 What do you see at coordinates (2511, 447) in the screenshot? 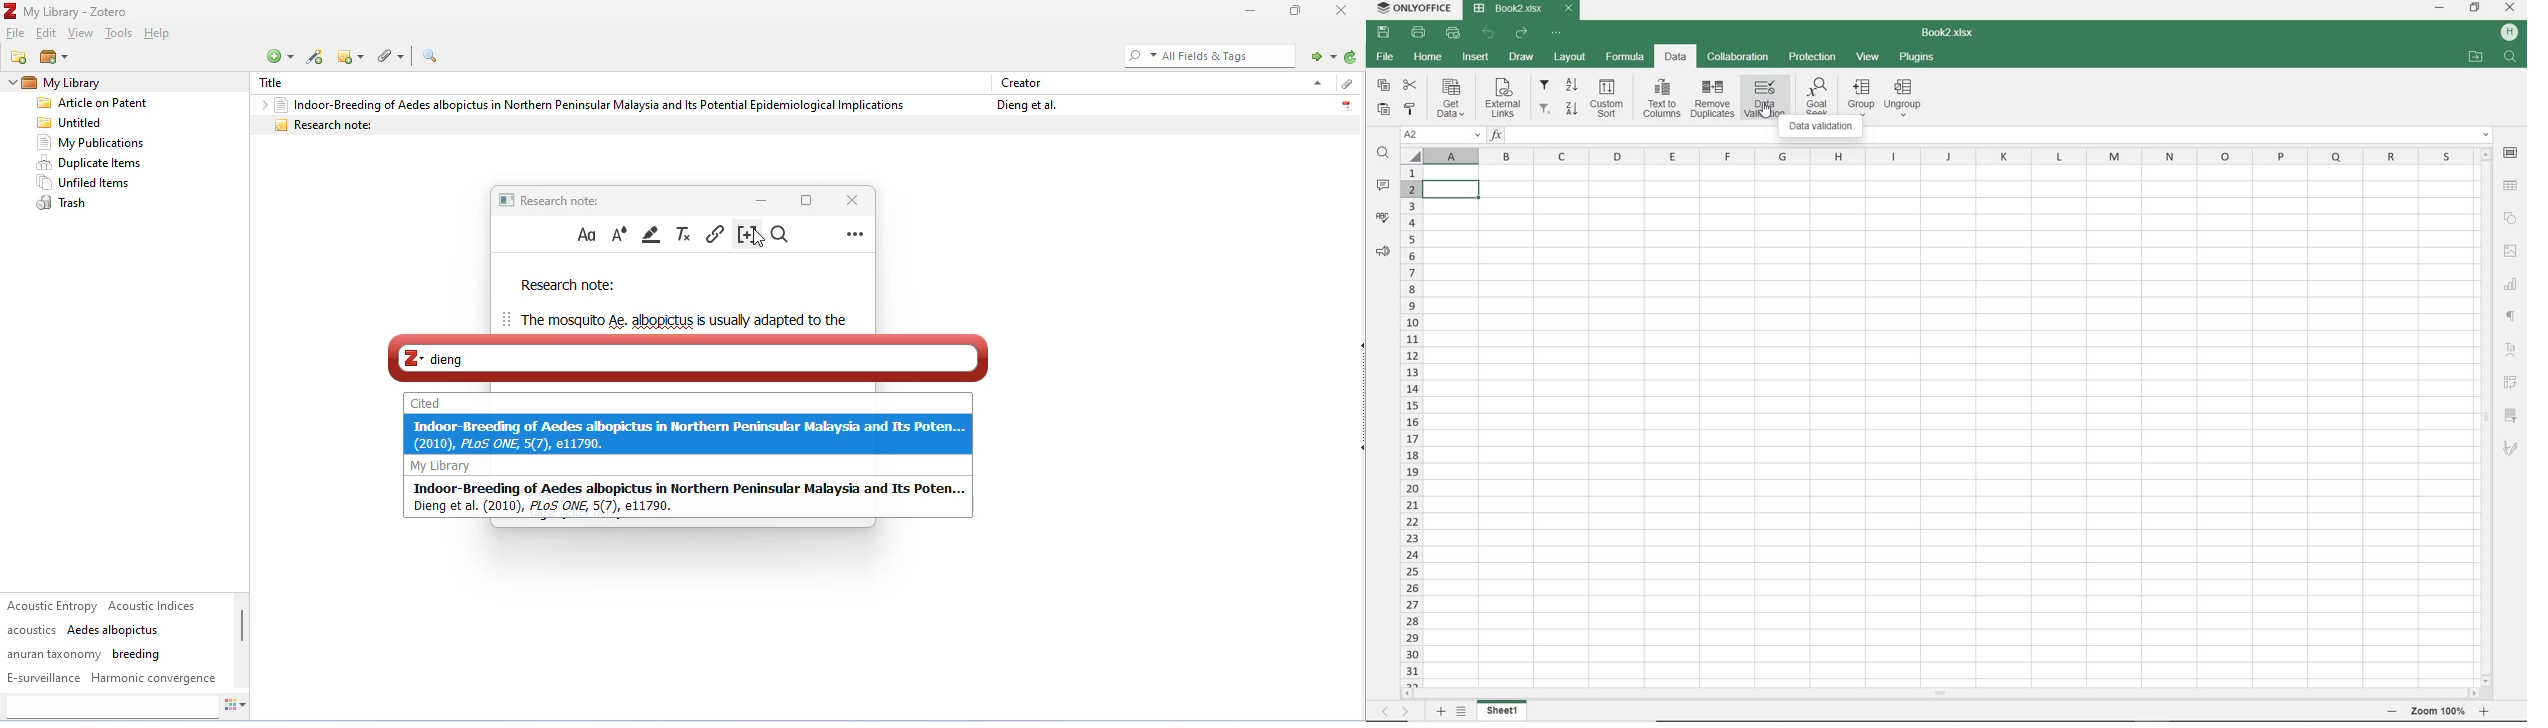
I see `SIGNATURE` at bounding box center [2511, 447].